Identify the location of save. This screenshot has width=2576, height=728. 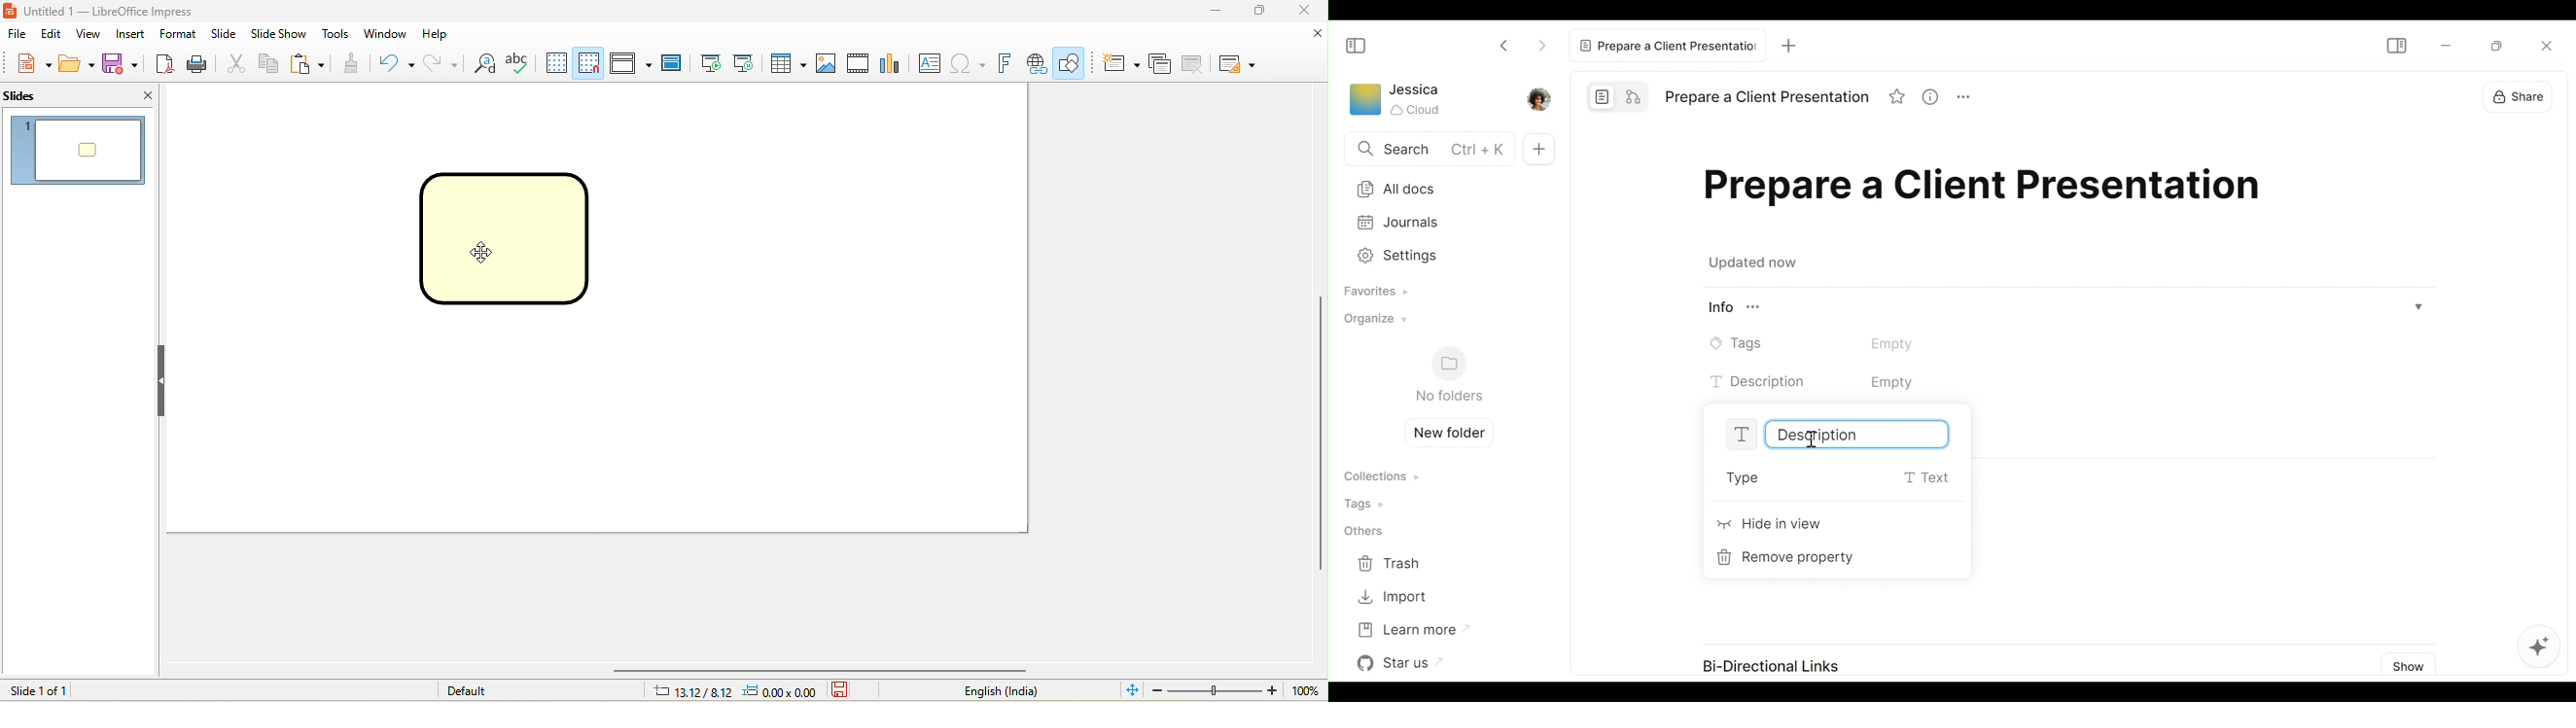
(122, 62).